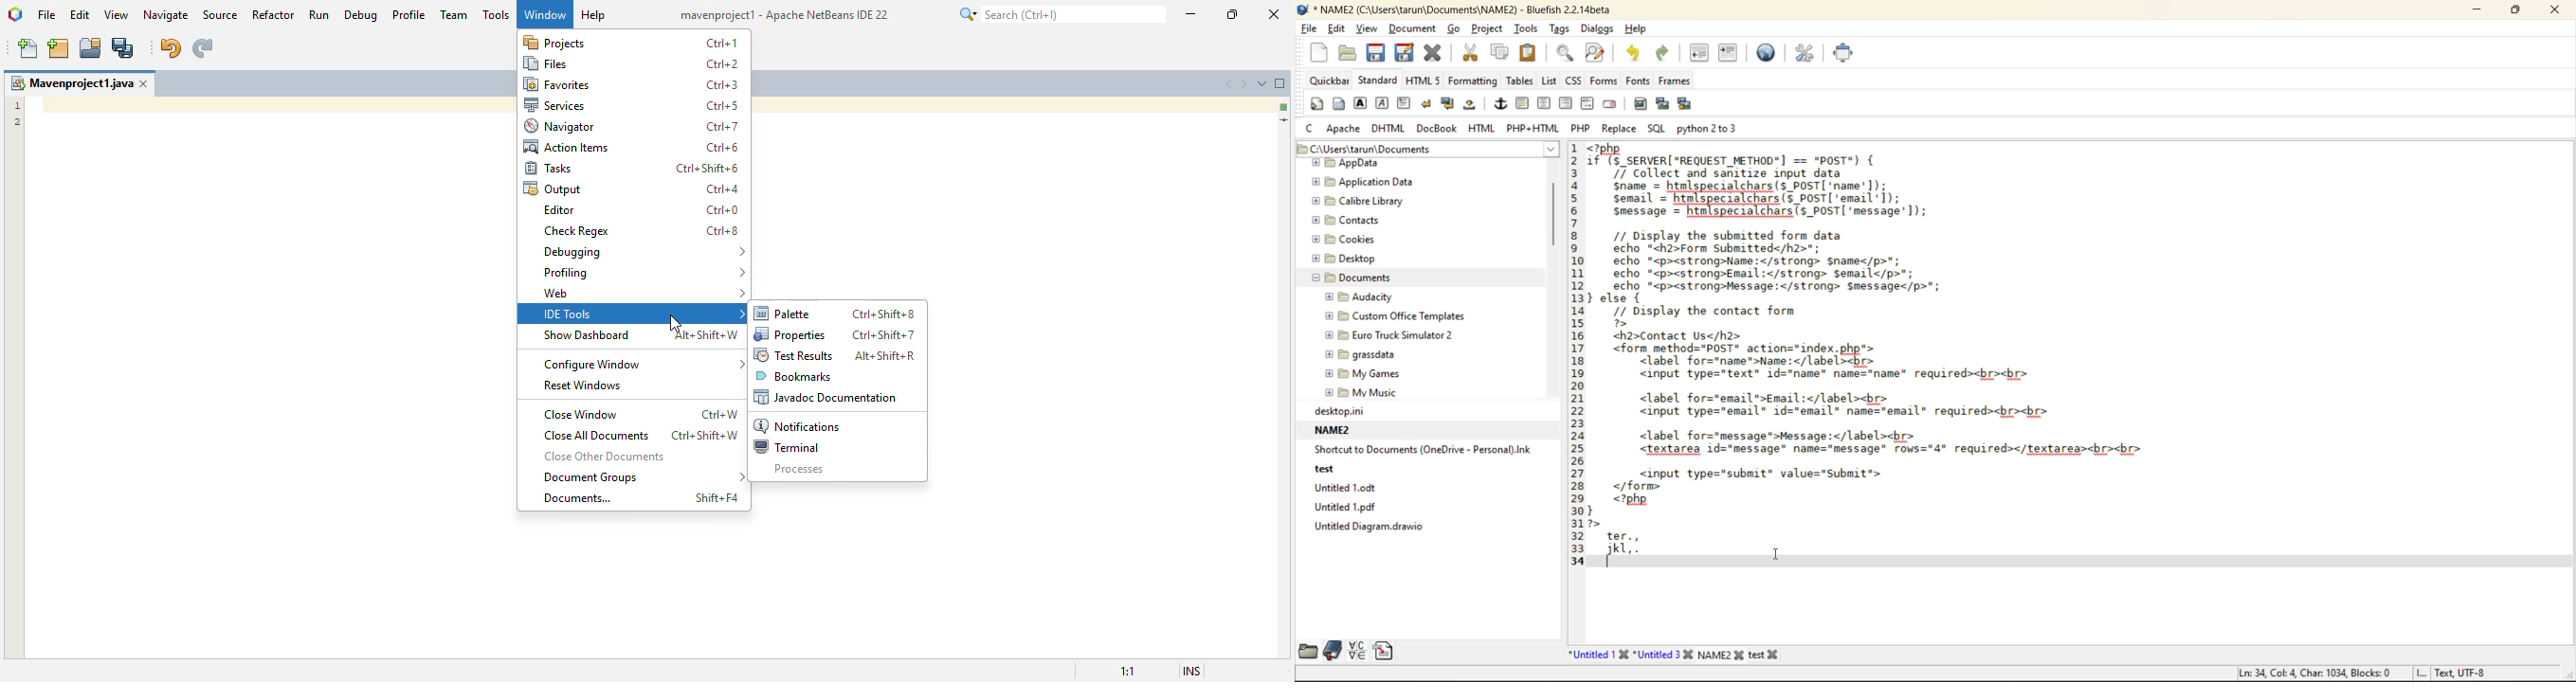 The image size is (2576, 700). I want to click on My Games, so click(1359, 374).